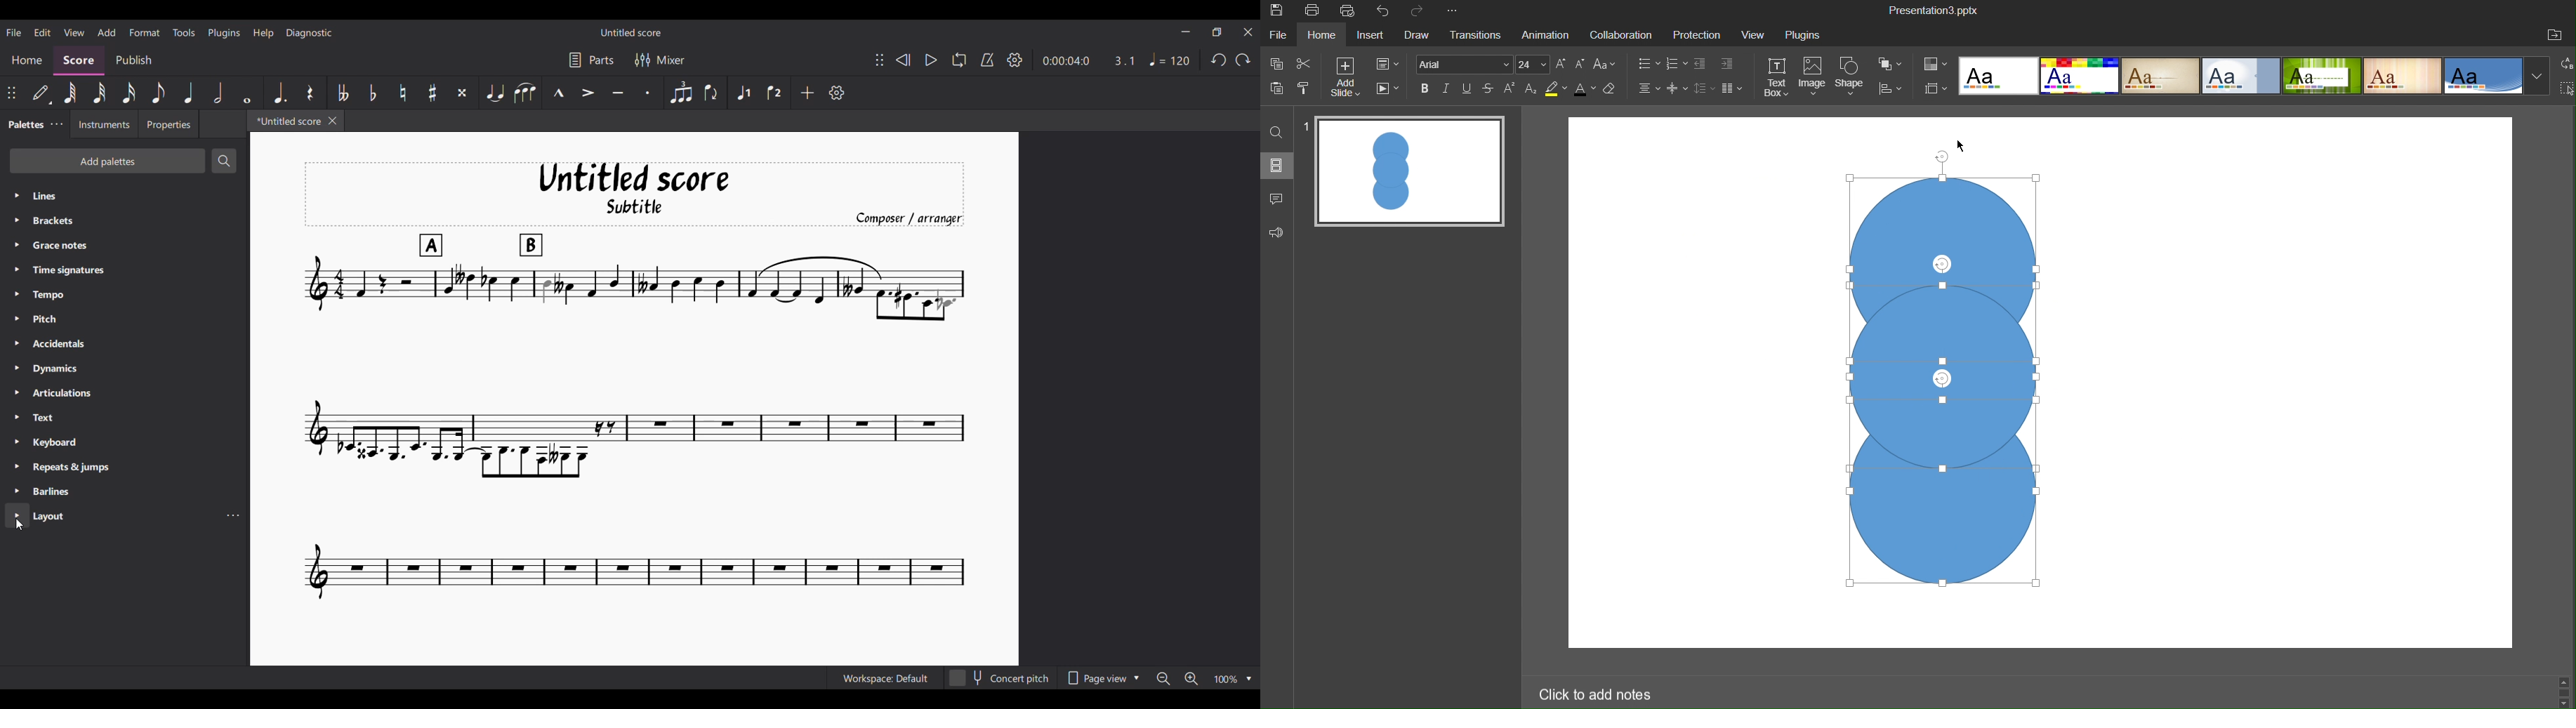  What do you see at coordinates (41, 93) in the screenshot?
I see `Default` at bounding box center [41, 93].